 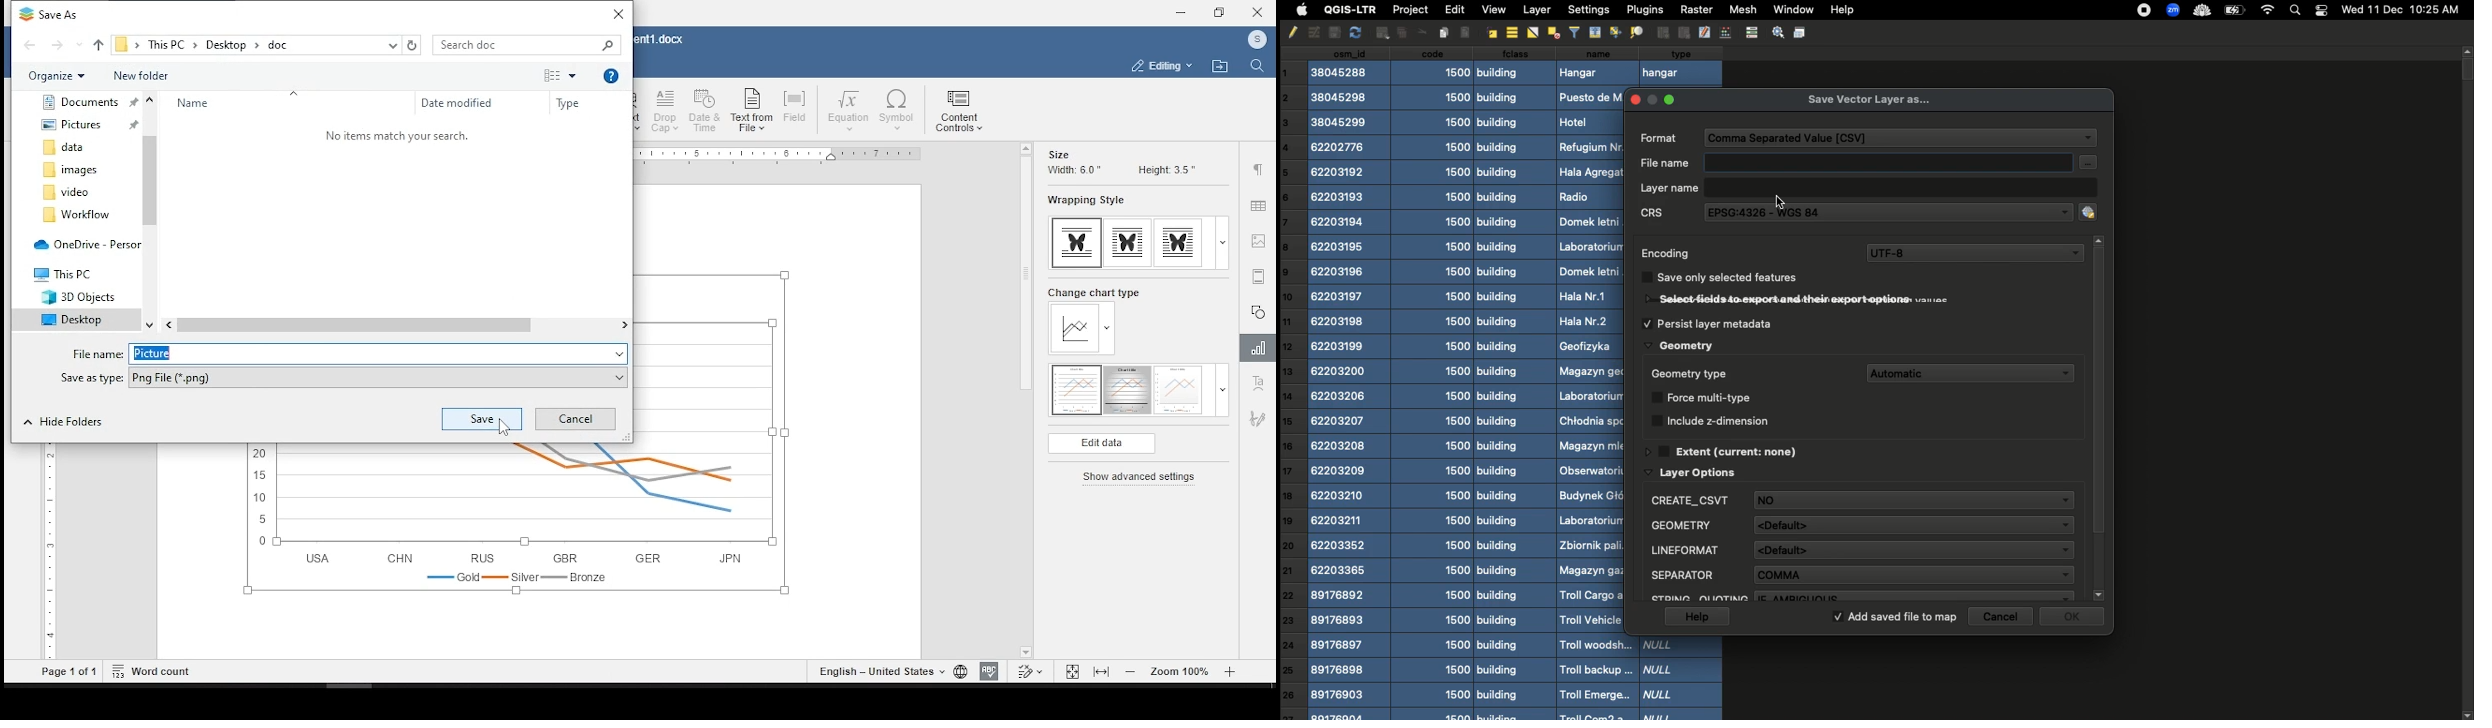 What do you see at coordinates (611, 75) in the screenshot?
I see `get help` at bounding box center [611, 75].